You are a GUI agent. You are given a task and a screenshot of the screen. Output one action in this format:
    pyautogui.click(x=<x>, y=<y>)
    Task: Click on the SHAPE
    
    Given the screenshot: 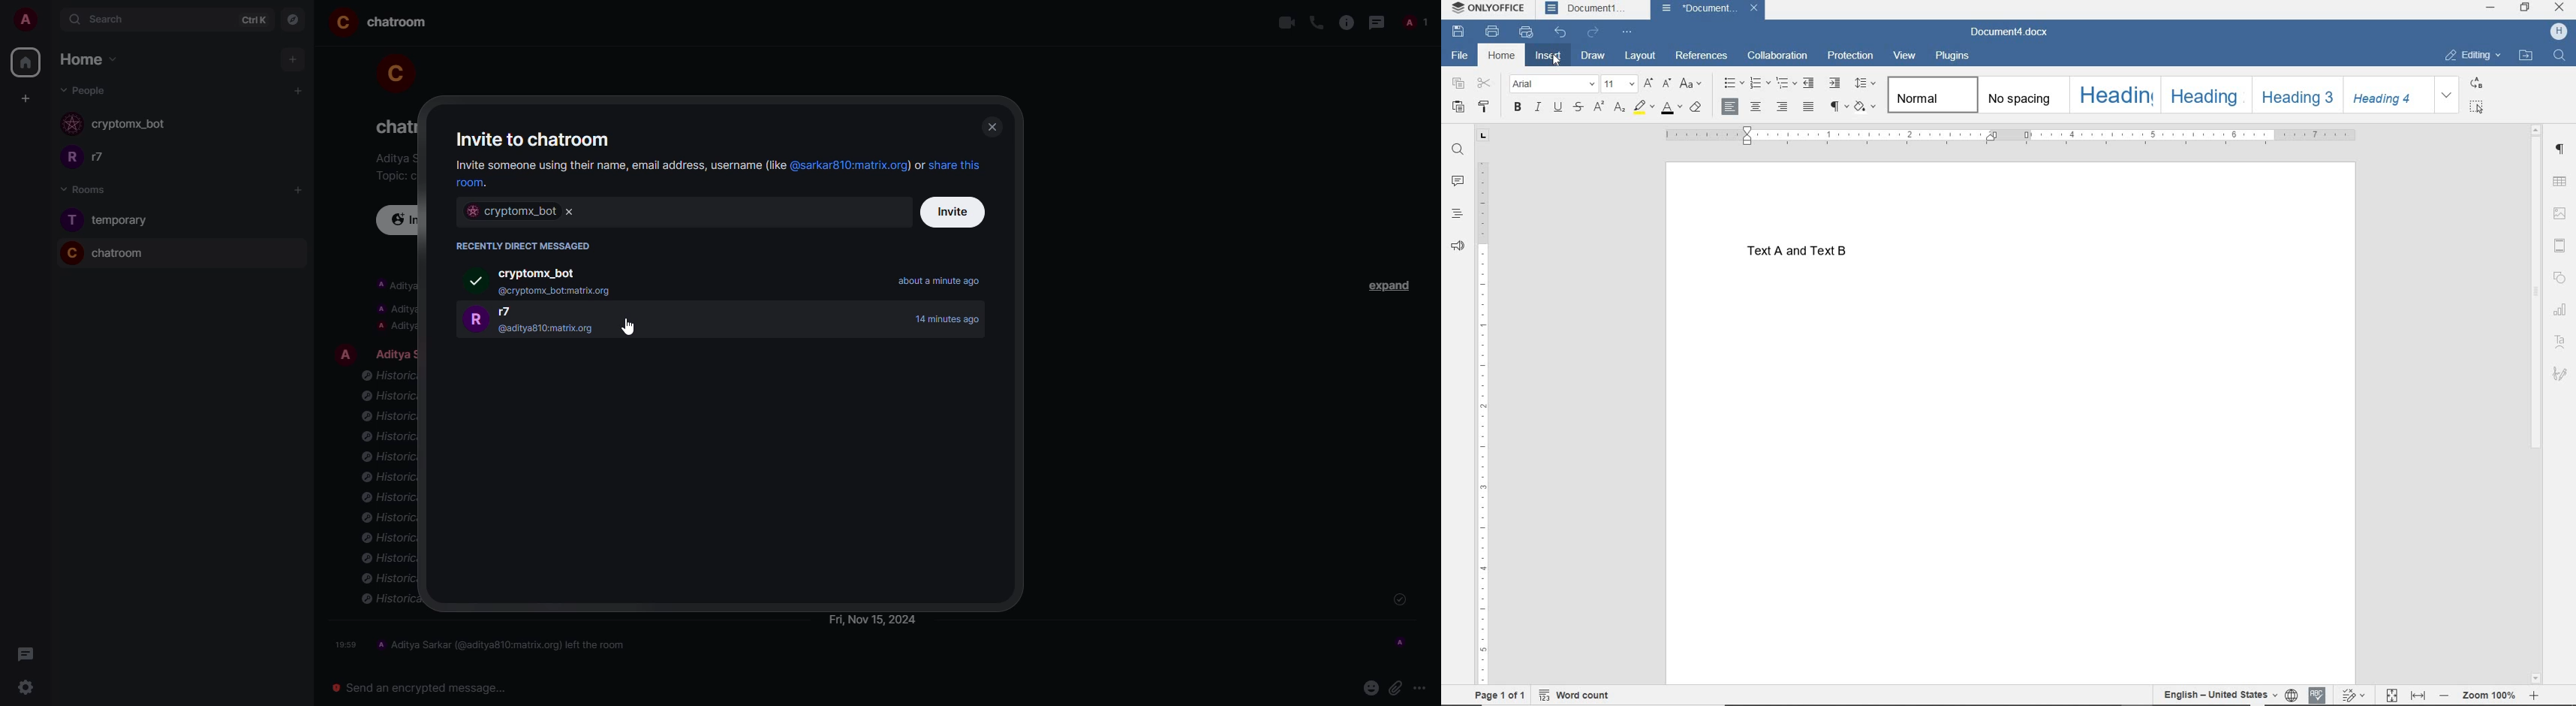 What is the action you would take?
    pyautogui.click(x=2560, y=277)
    